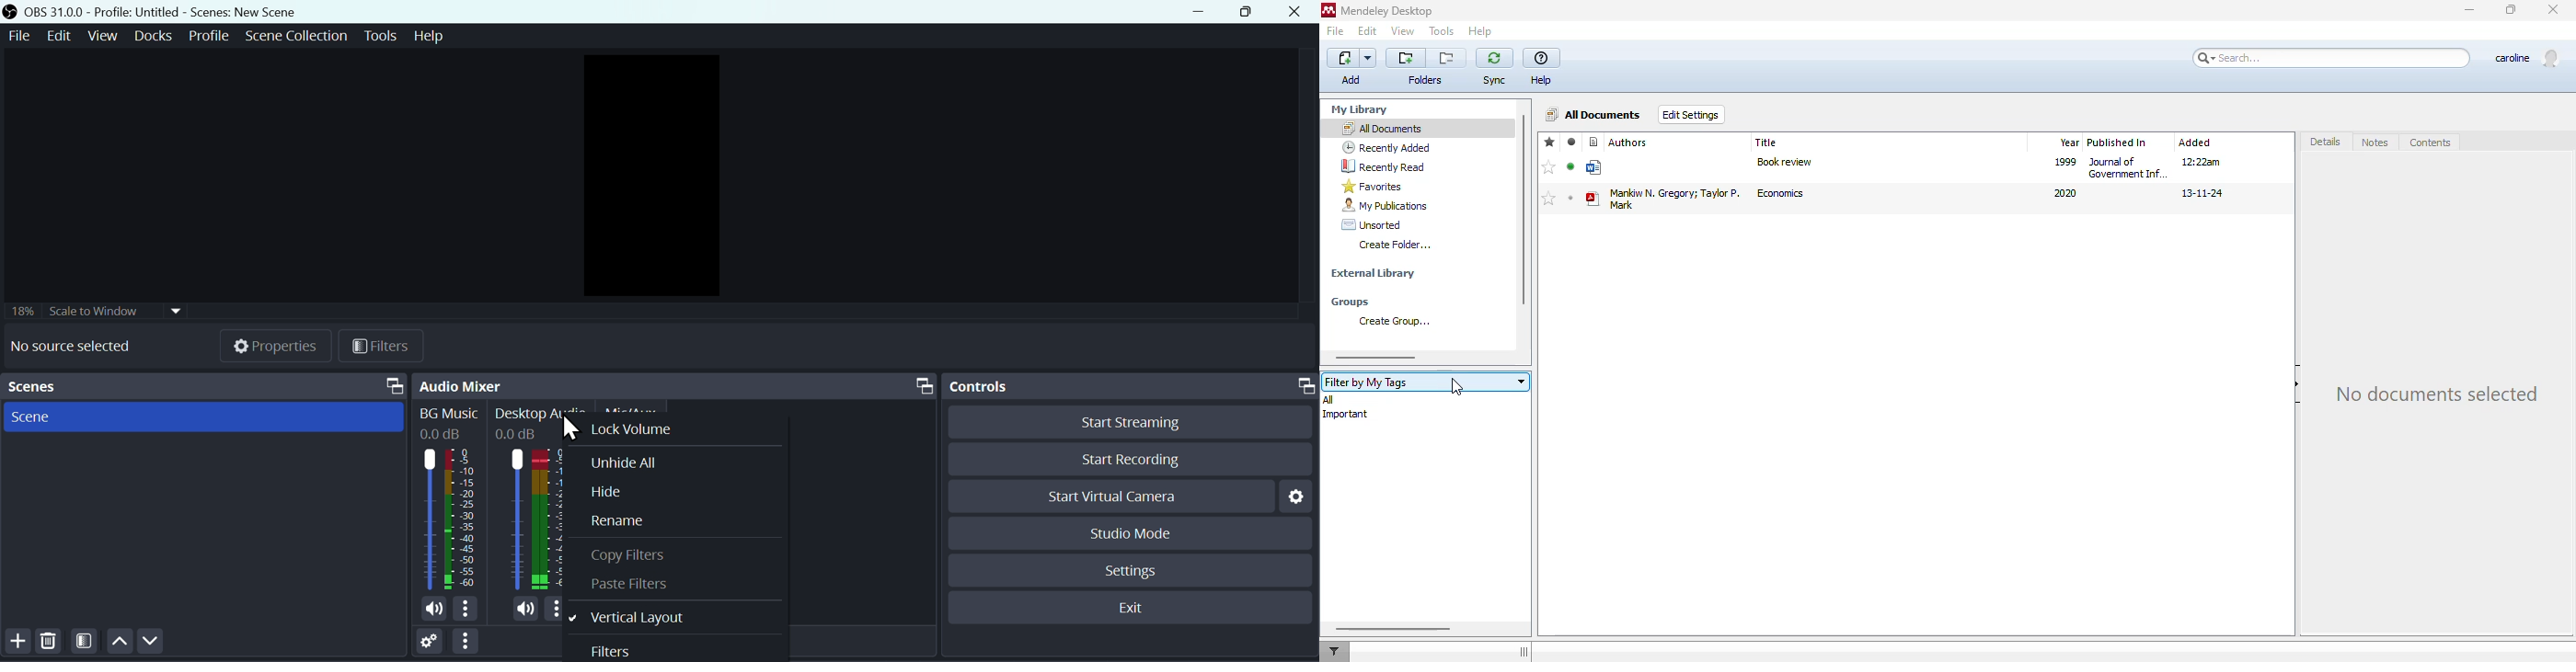  What do you see at coordinates (1494, 67) in the screenshot?
I see `sync` at bounding box center [1494, 67].